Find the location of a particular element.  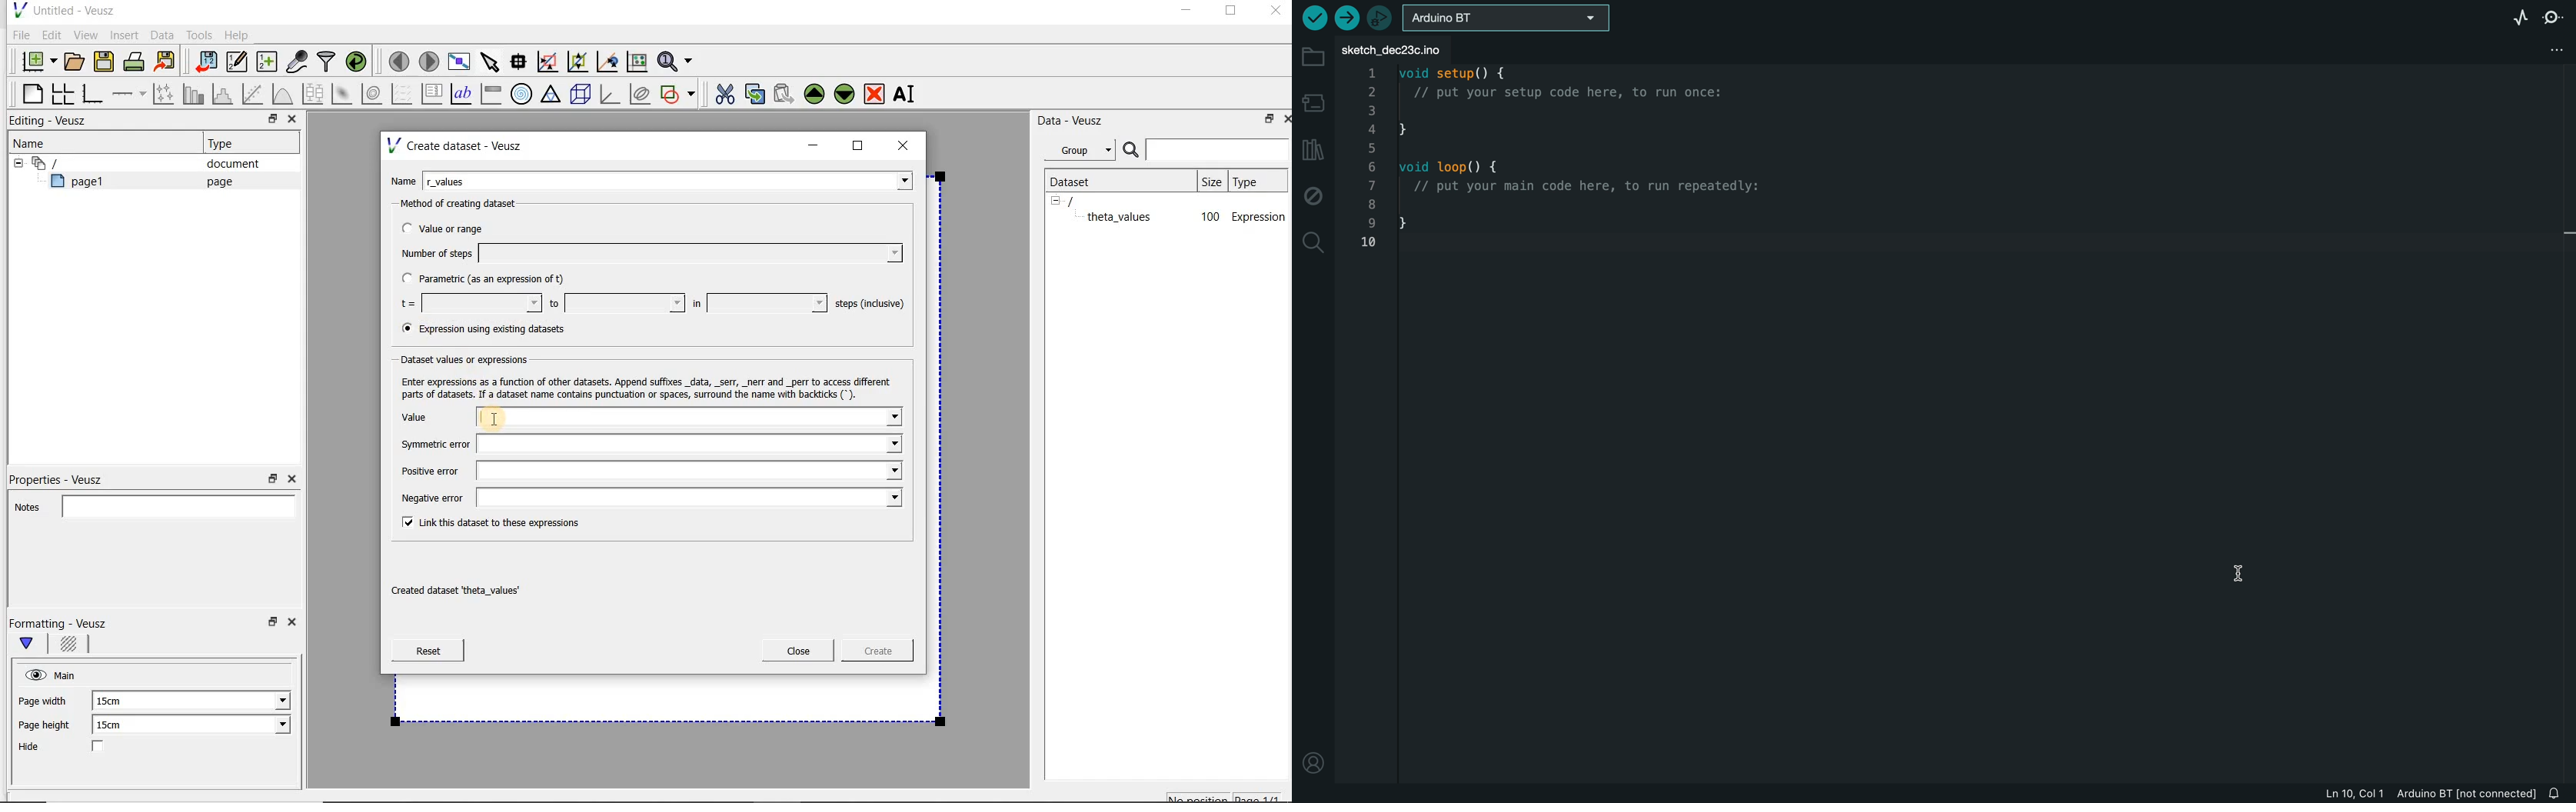

location is located at coordinates (1313, 766).